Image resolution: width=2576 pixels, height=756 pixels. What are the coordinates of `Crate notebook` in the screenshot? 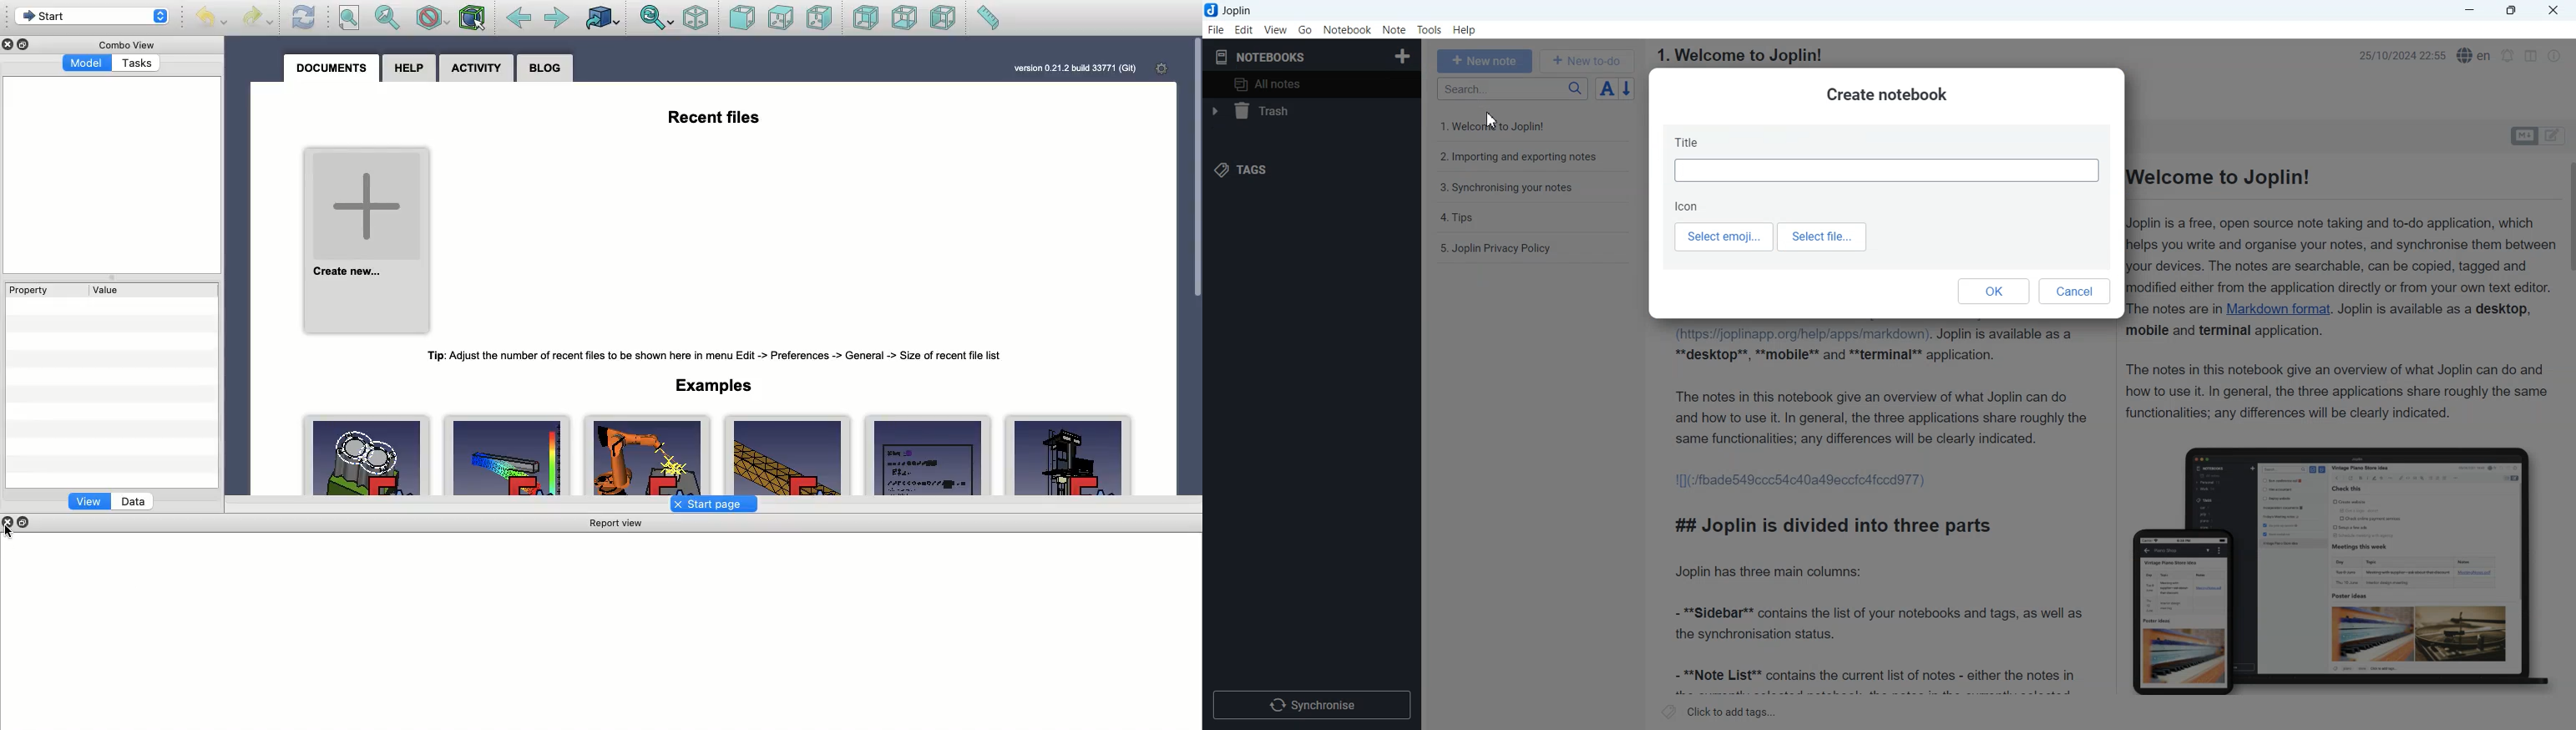 It's located at (1886, 95).